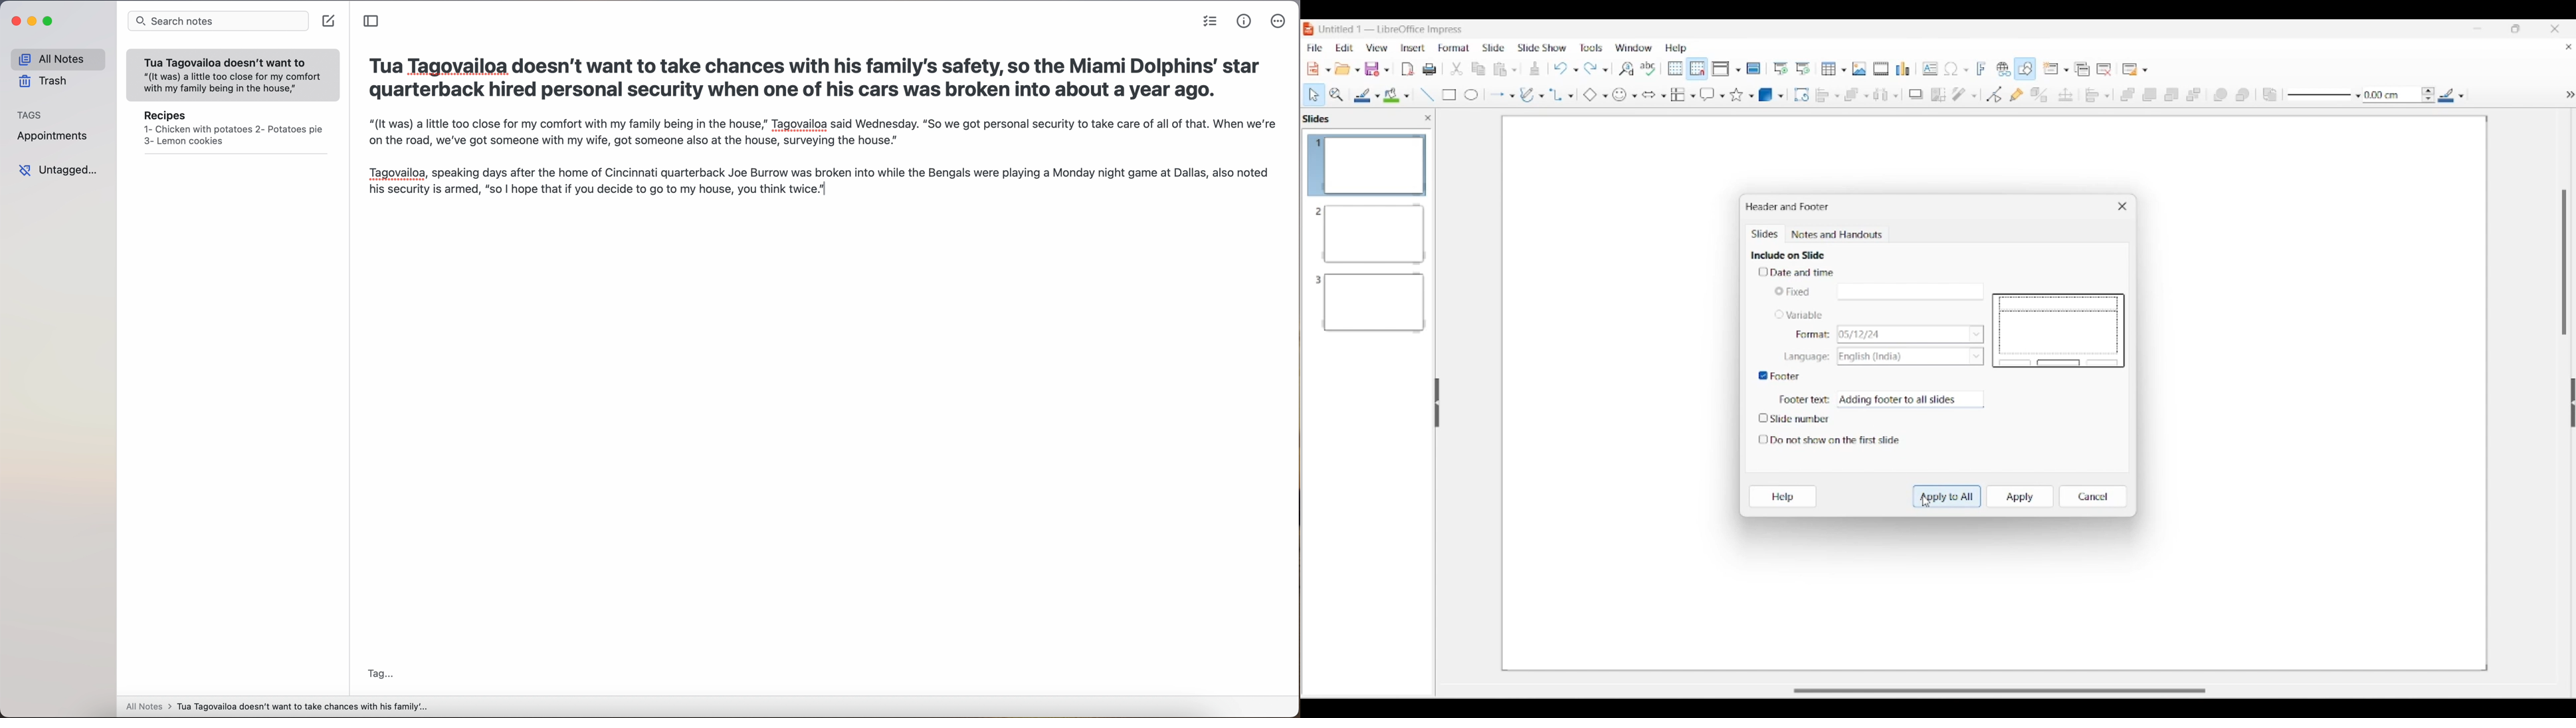 The height and width of the screenshot is (728, 2576). What do you see at coordinates (1805, 358) in the screenshot?
I see `Indicates language options` at bounding box center [1805, 358].